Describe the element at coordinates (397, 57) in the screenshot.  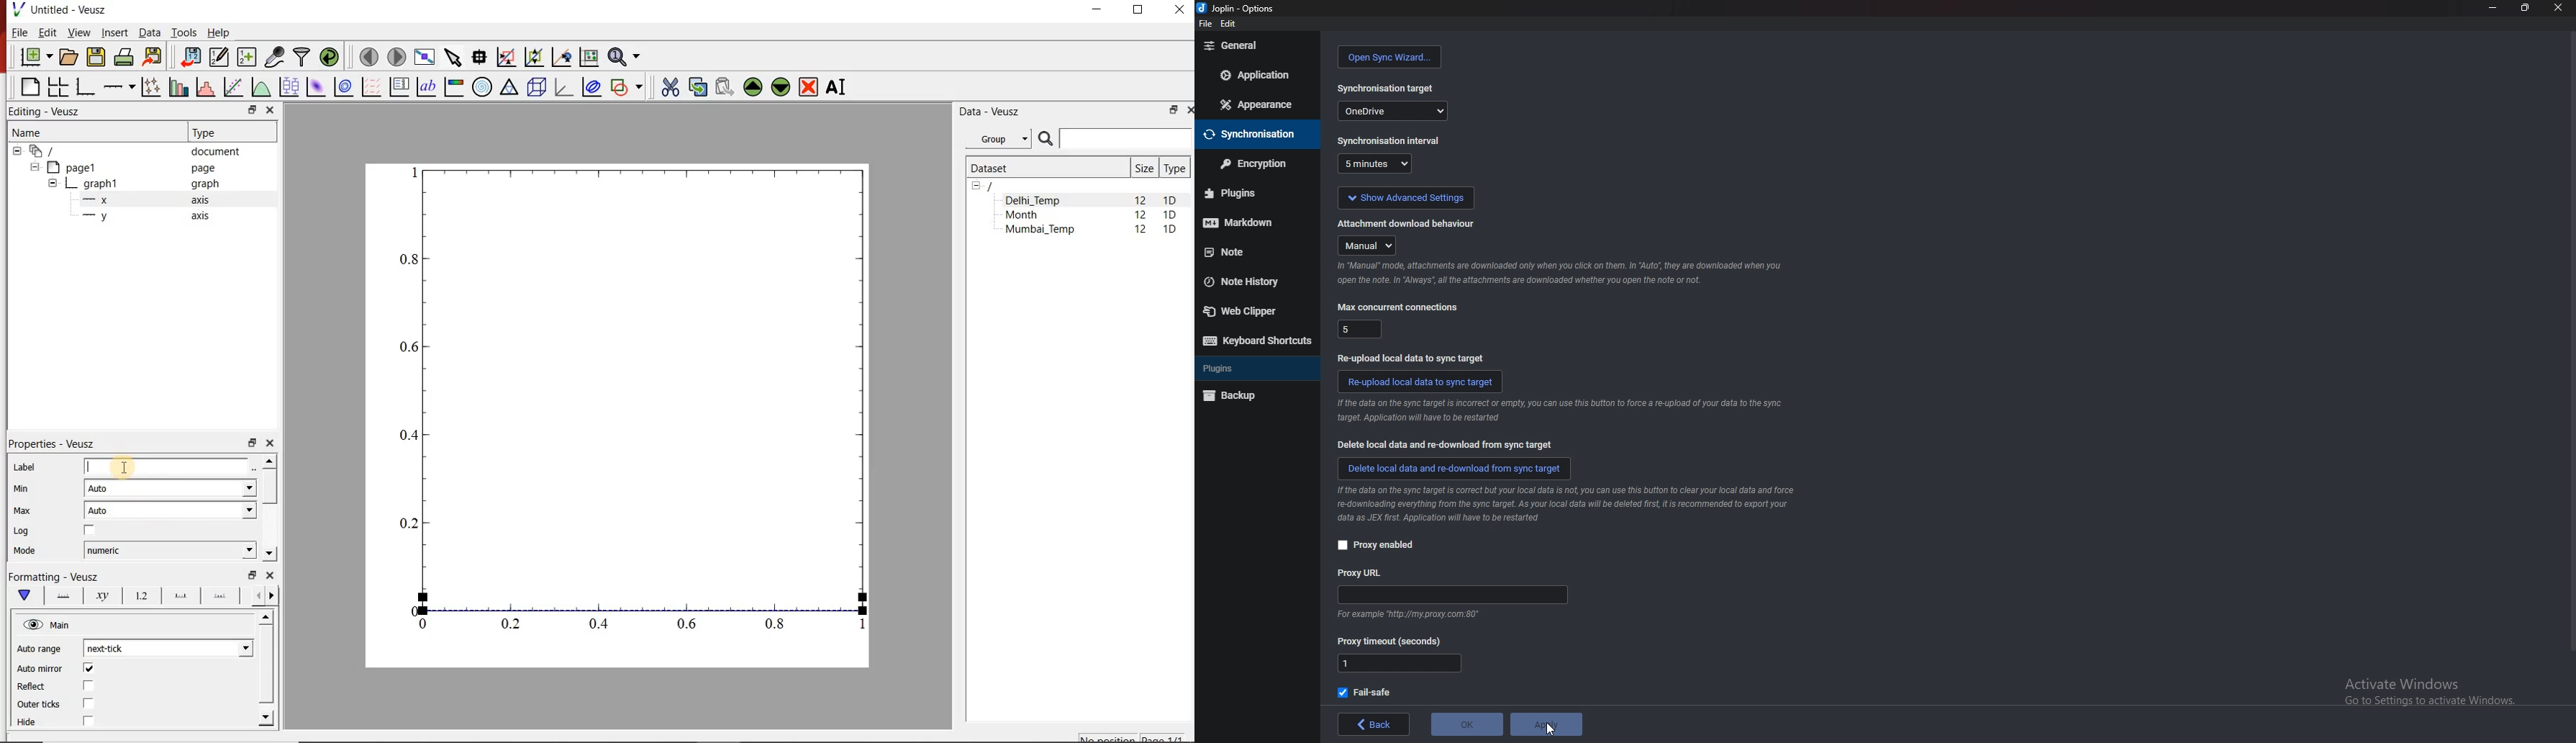
I see `move to the next page` at that location.